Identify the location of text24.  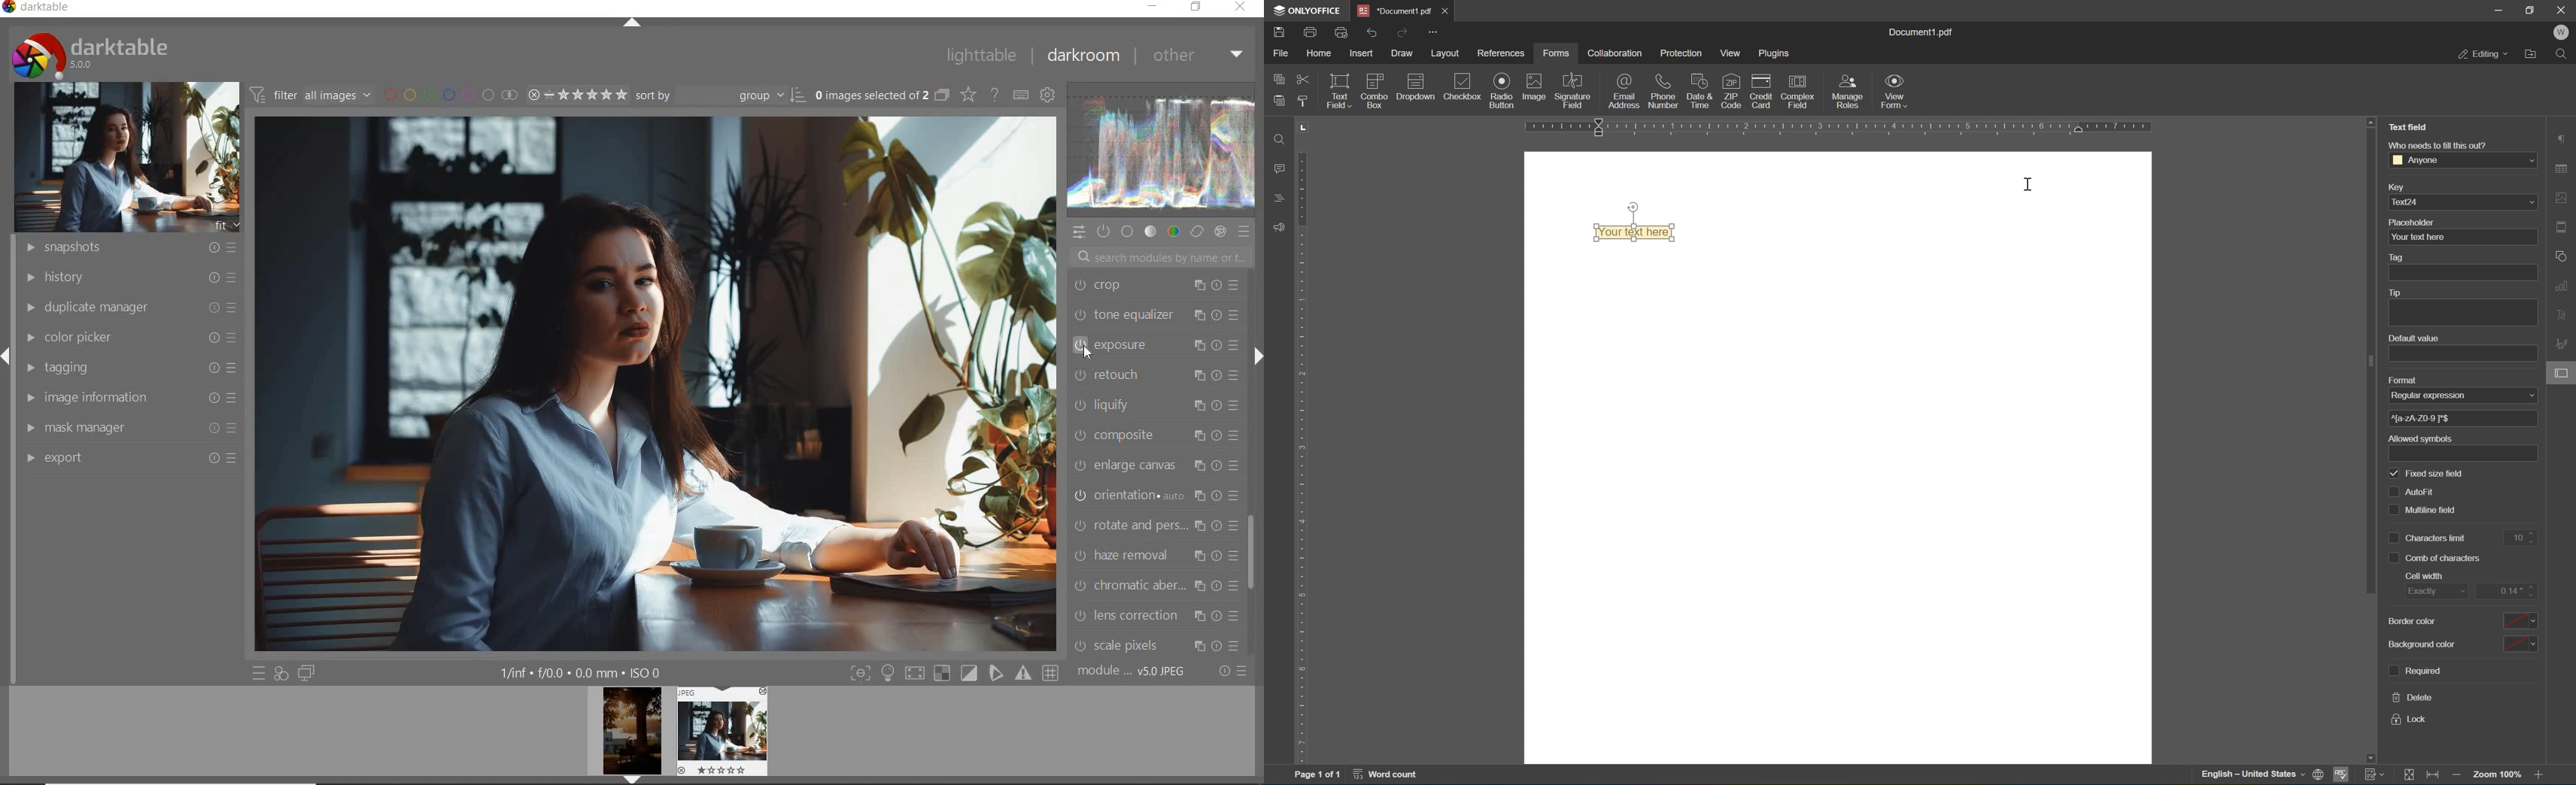
(2464, 201).